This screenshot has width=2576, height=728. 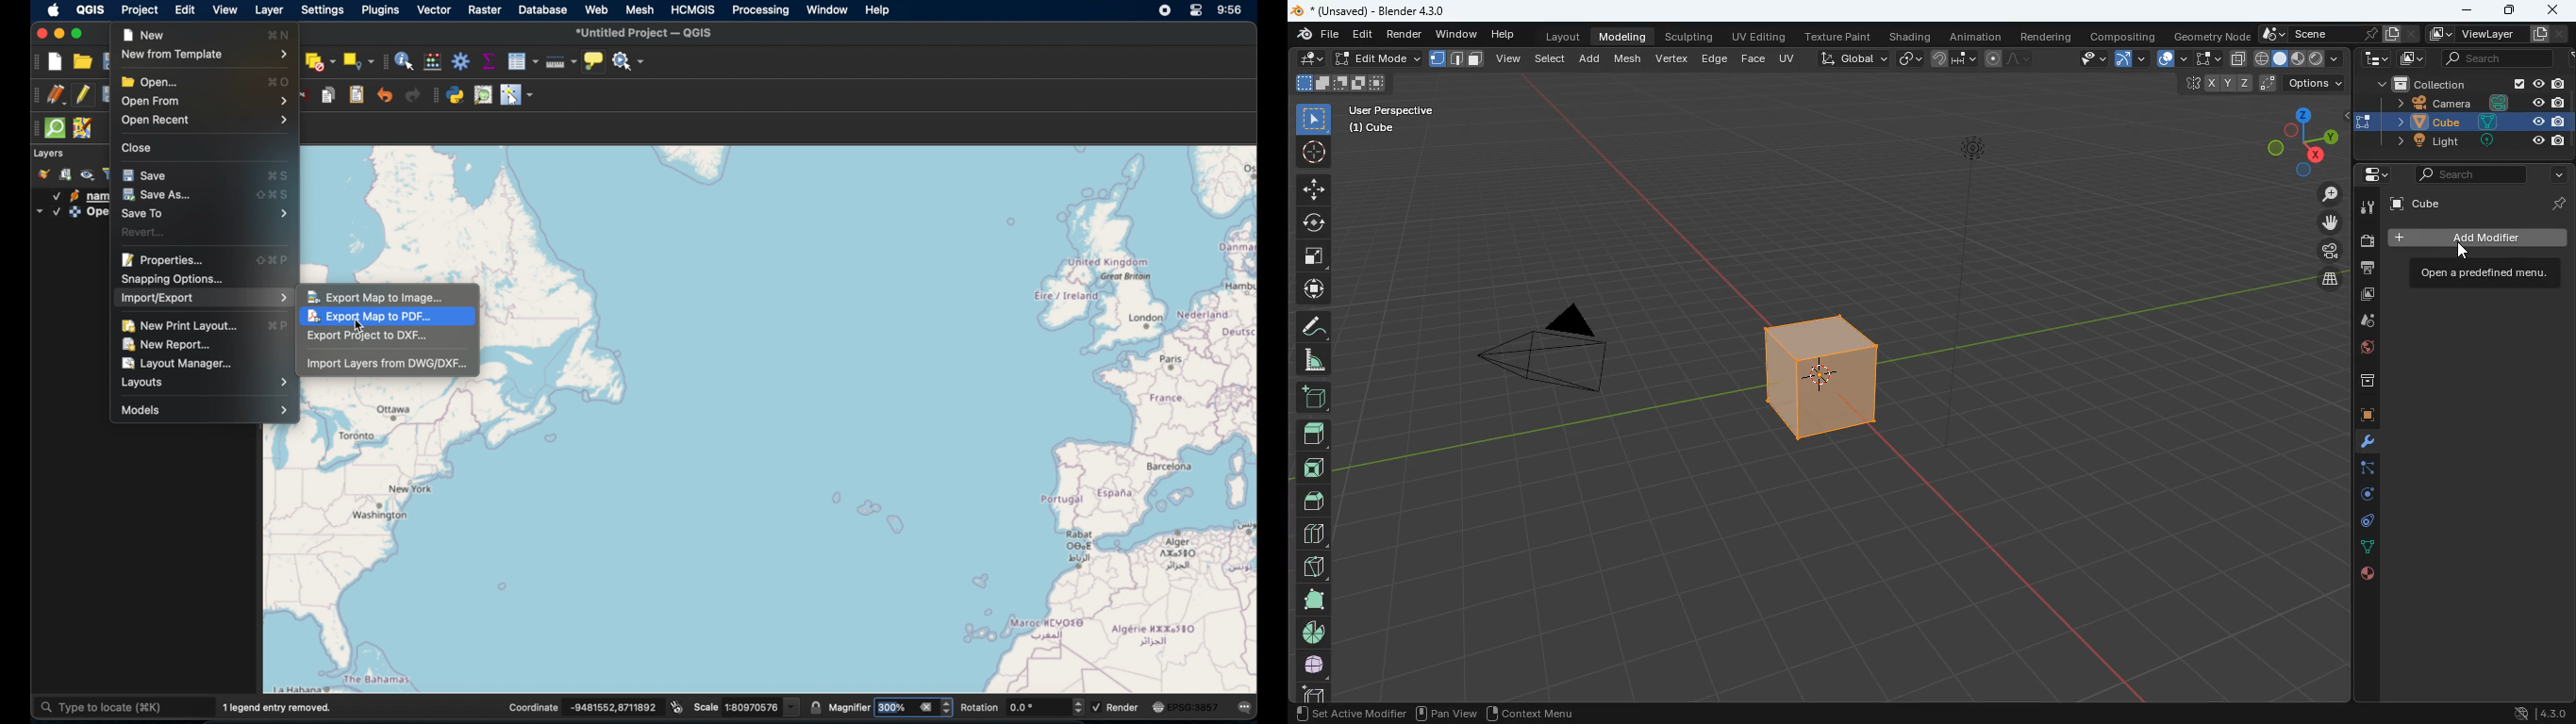 I want to click on osm place search, so click(x=483, y=96).